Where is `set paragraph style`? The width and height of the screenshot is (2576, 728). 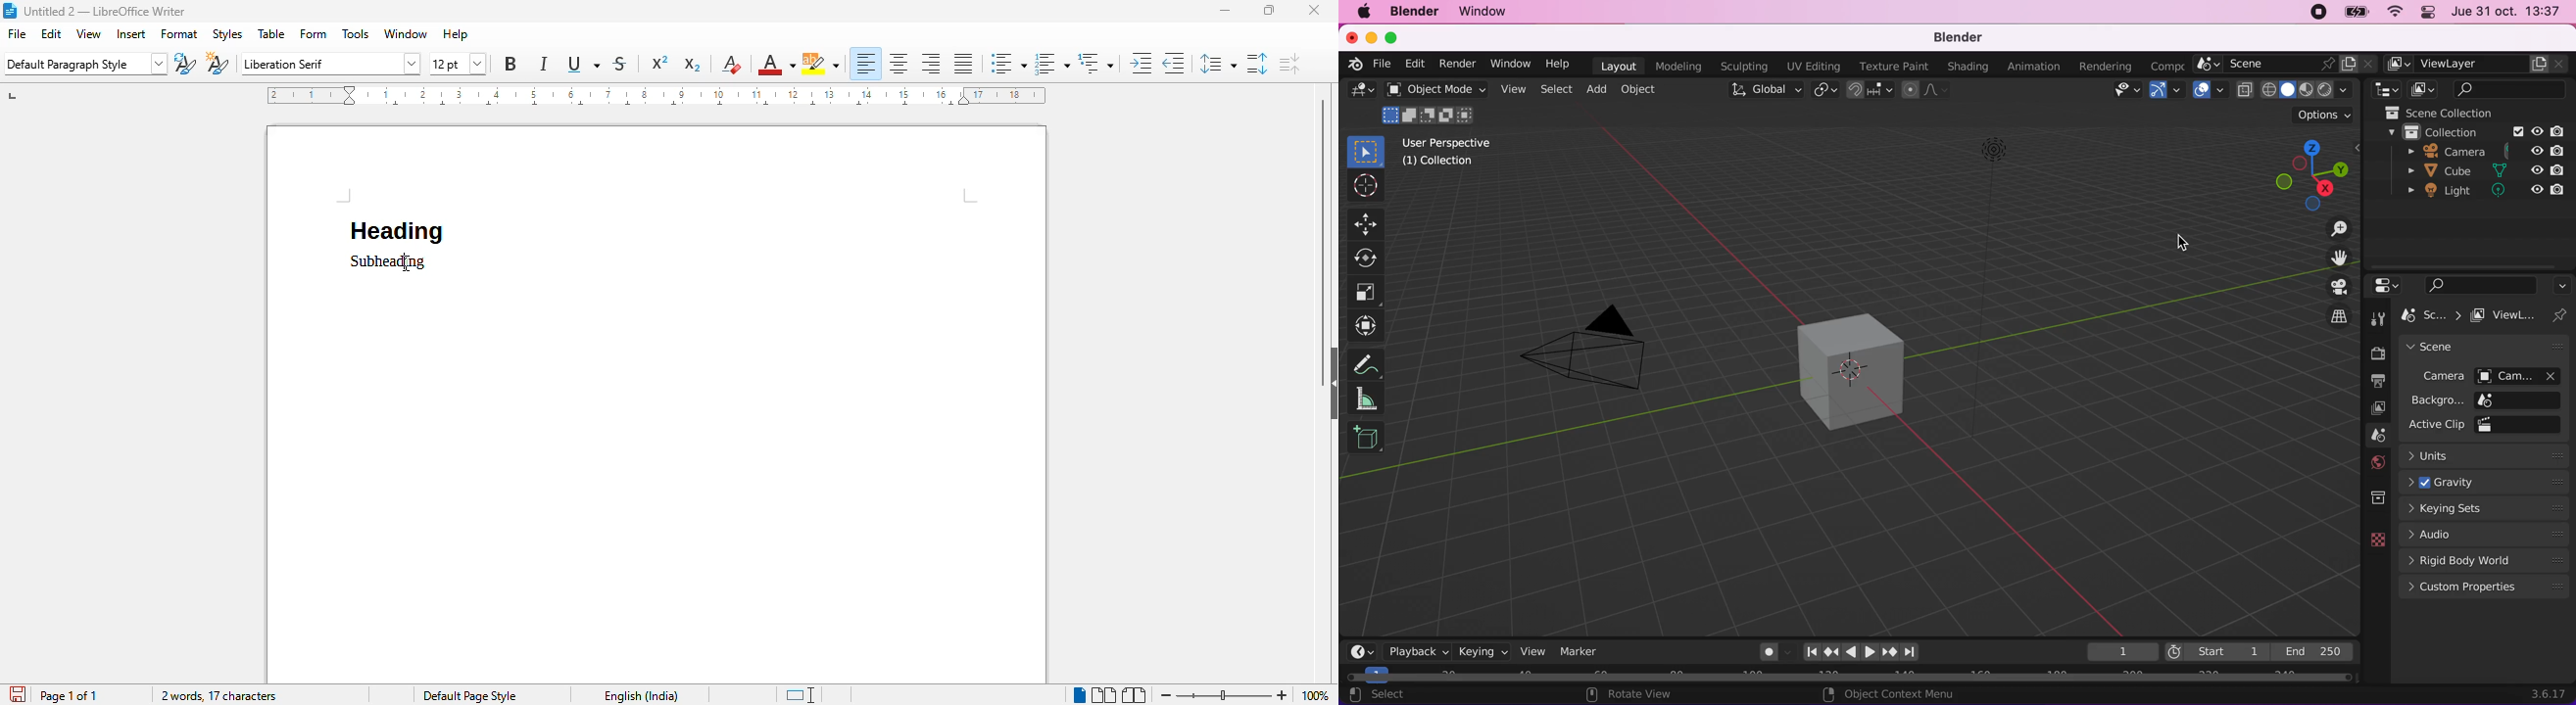
set paragraph style is located at coordinates (86, 65).